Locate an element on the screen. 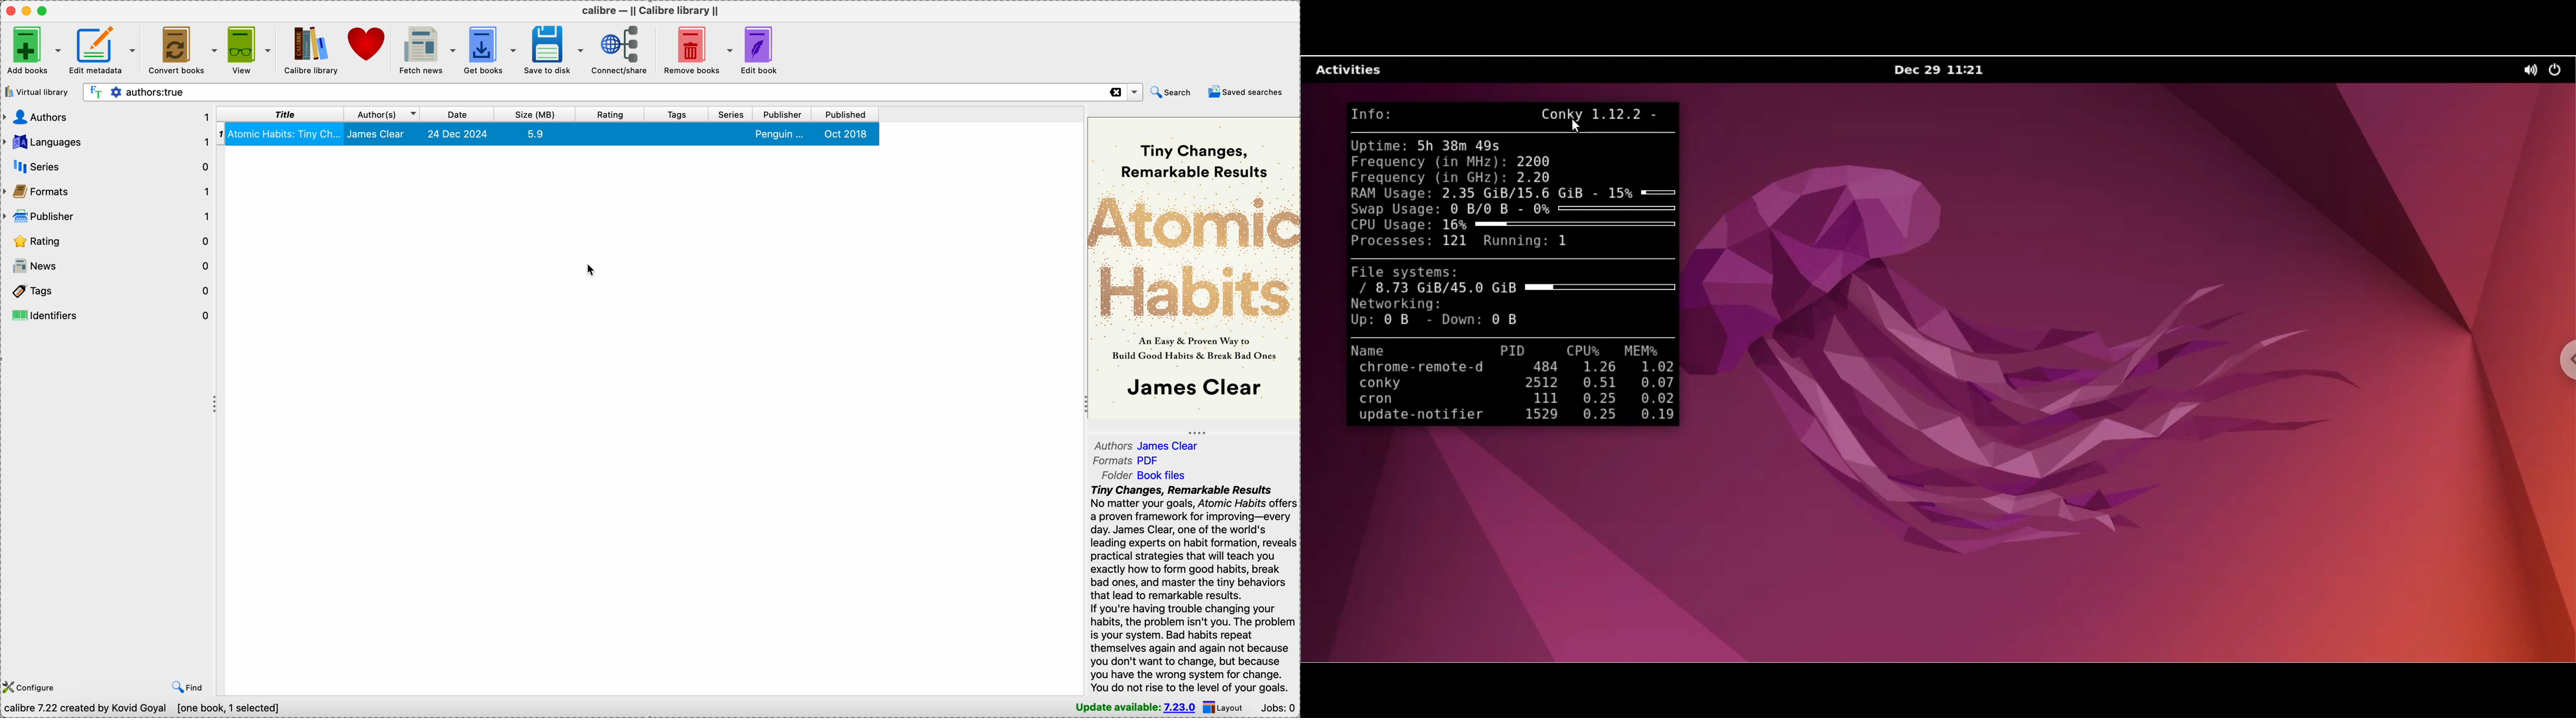  Jobs: 0 is located at coordinates (1278, 708).